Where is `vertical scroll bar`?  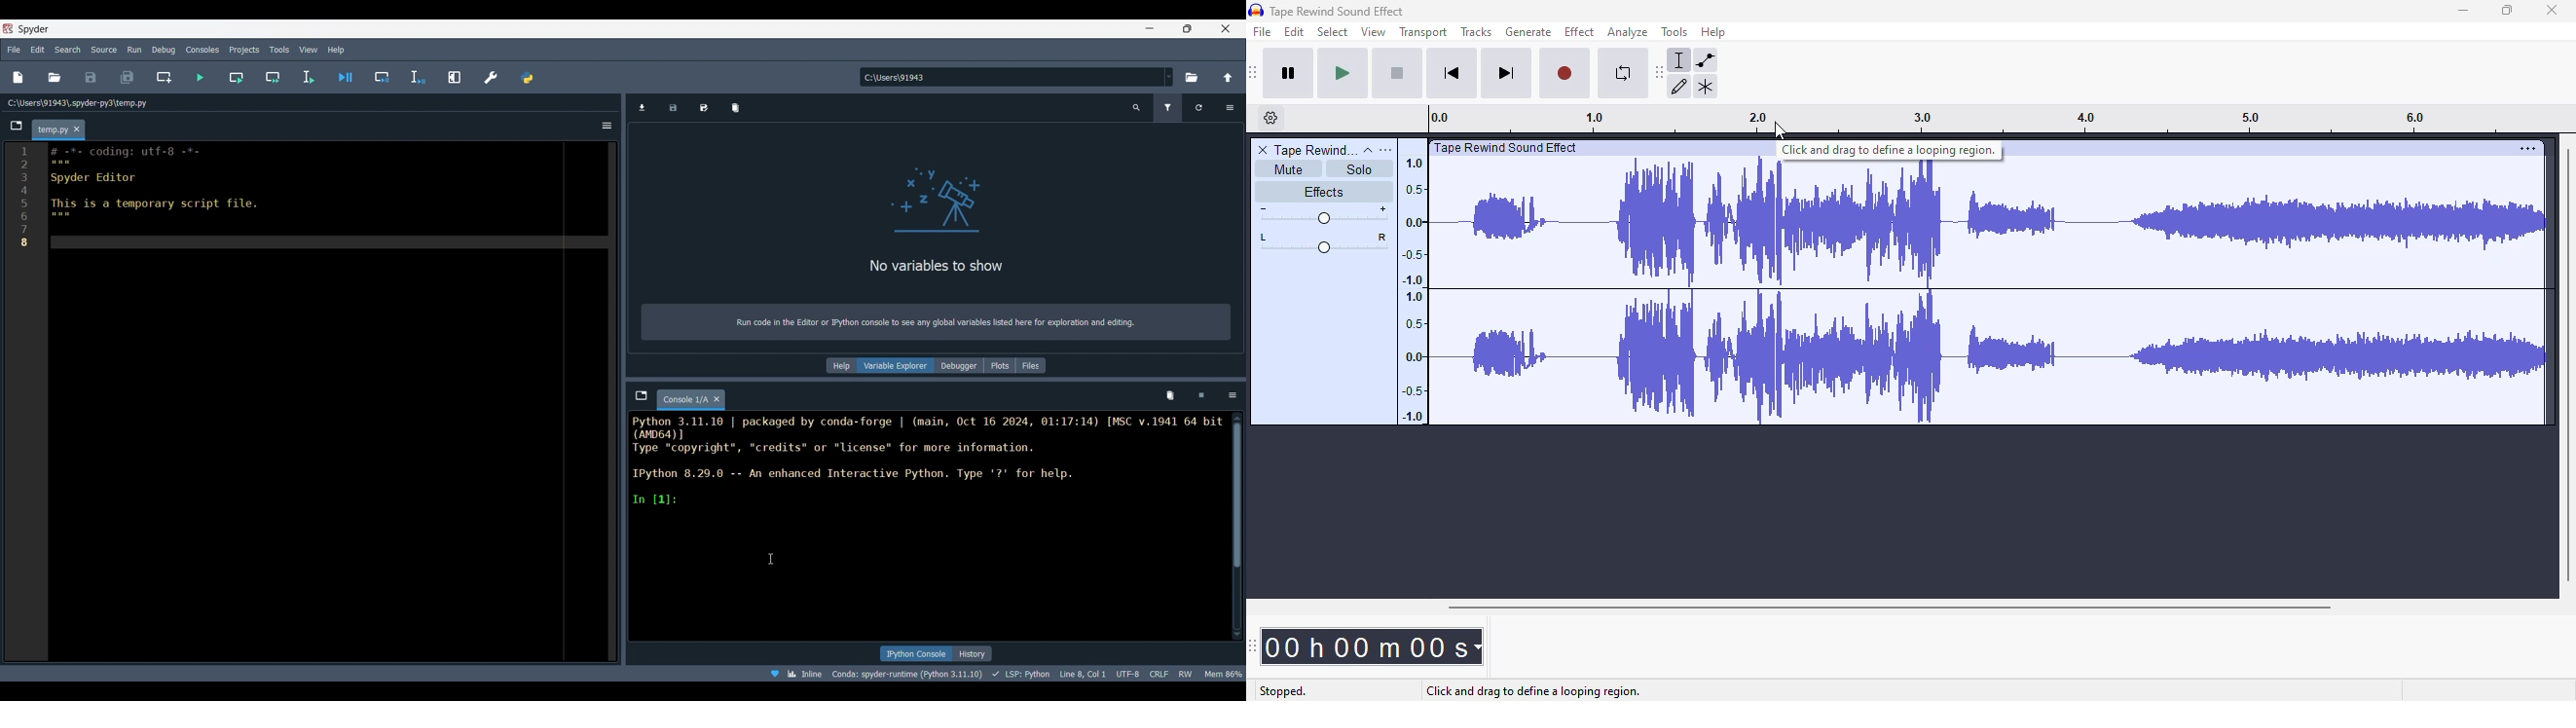 vertical scroll bar is located at coordinates (2569, 360).